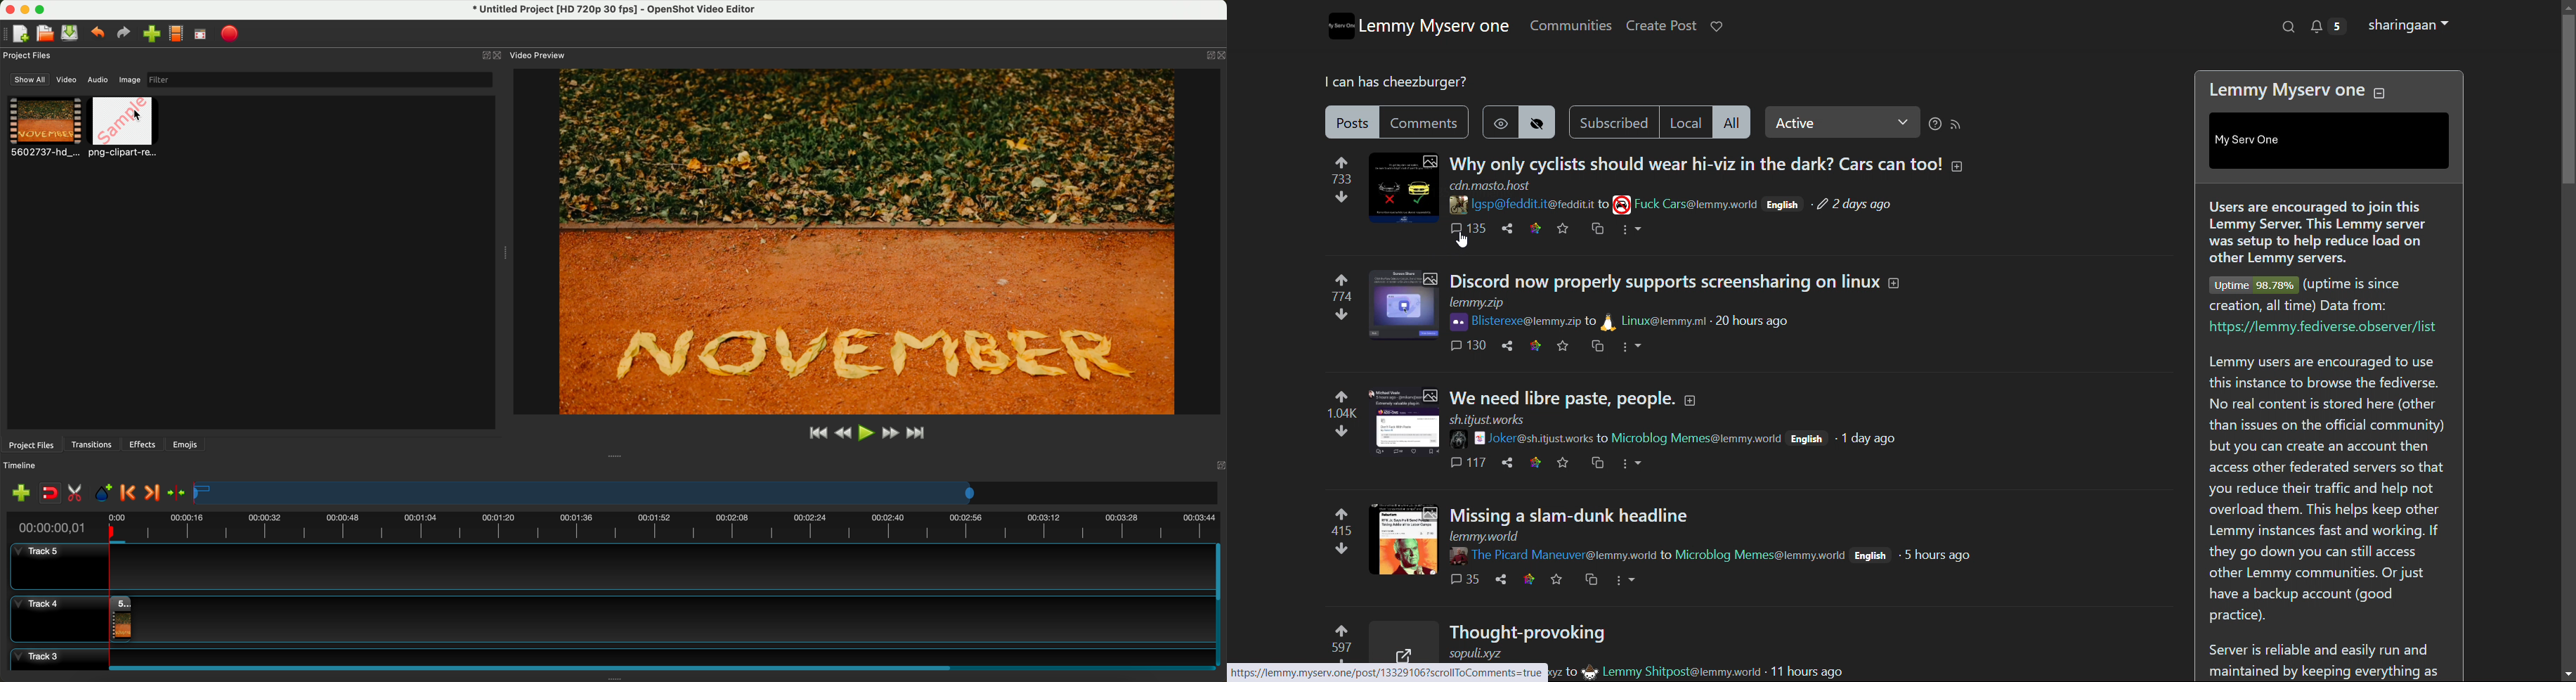 The height and width of the screenshot is (700, 2576). What do you see at coordinates (1342, 404) in the screenshot?
I see `upvote 1.04K` at bounding box center [1342, 404].